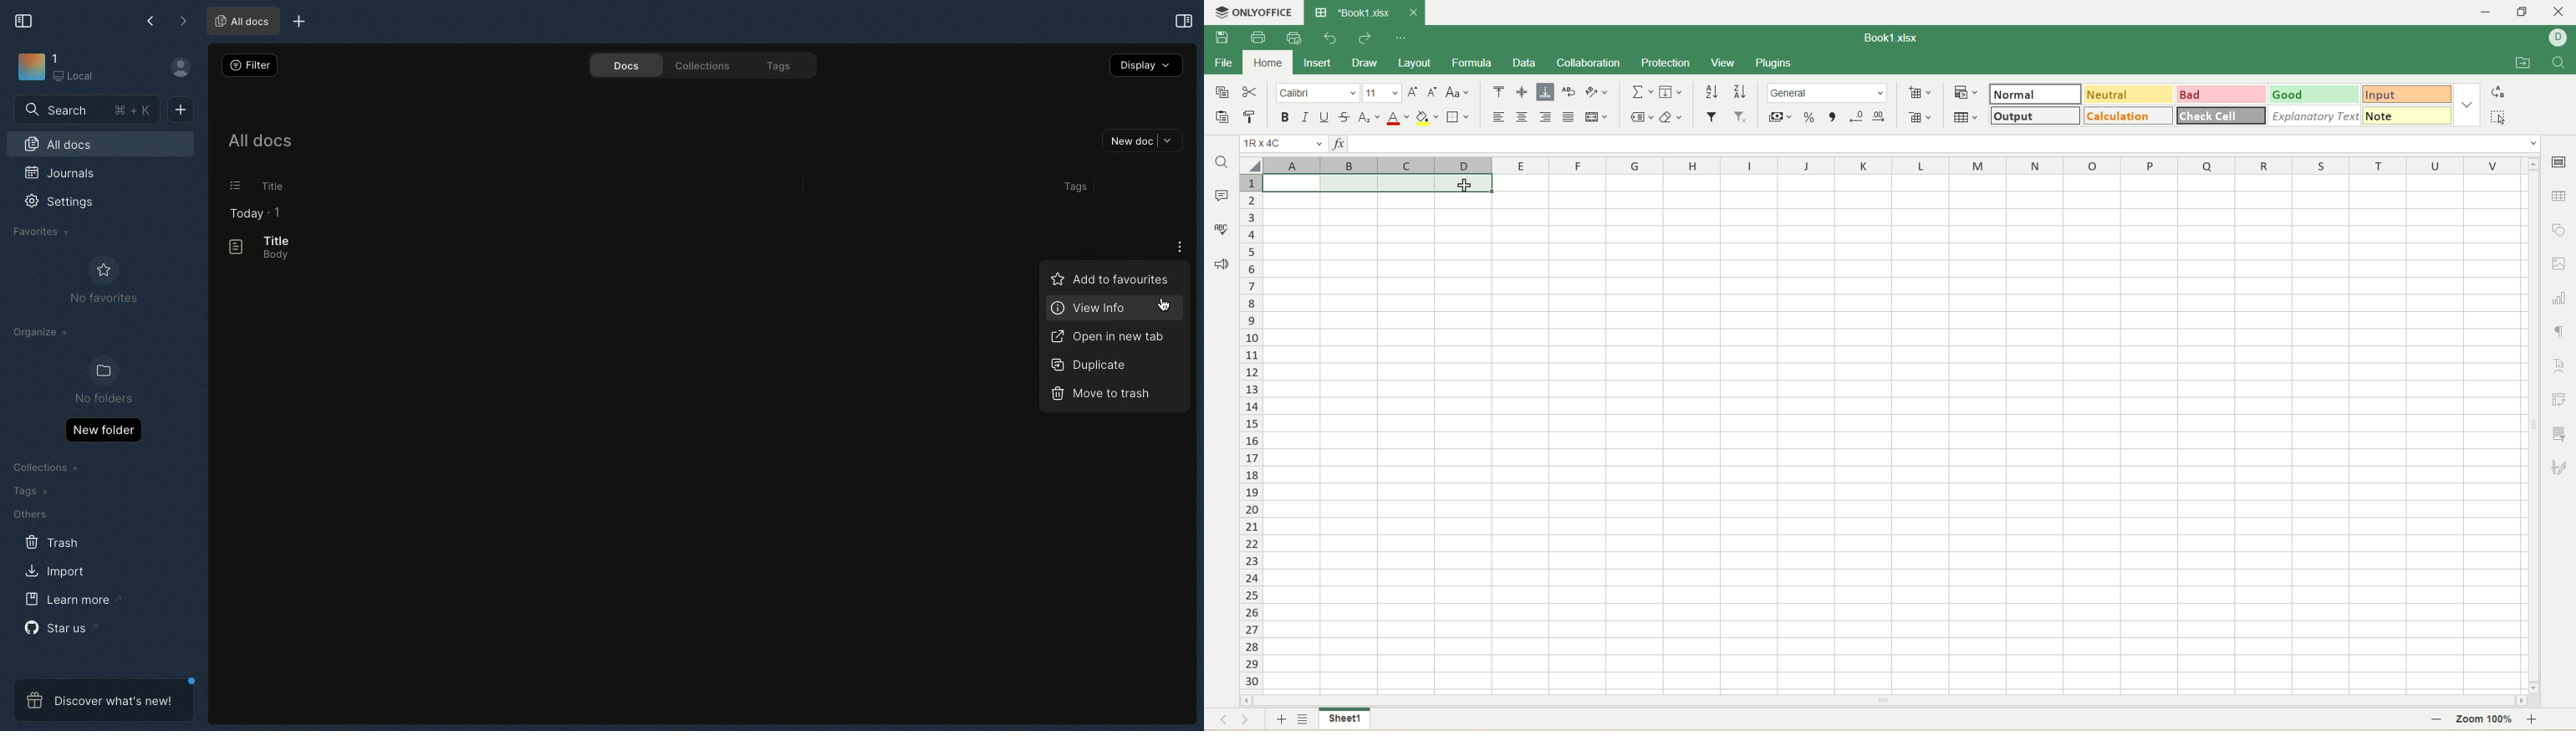 The width and height of the screenshot is (2576, 756). What do you see at coordinates (1969, 117) in the screenshot?
I see `table` at bounding box center [1969, 117].